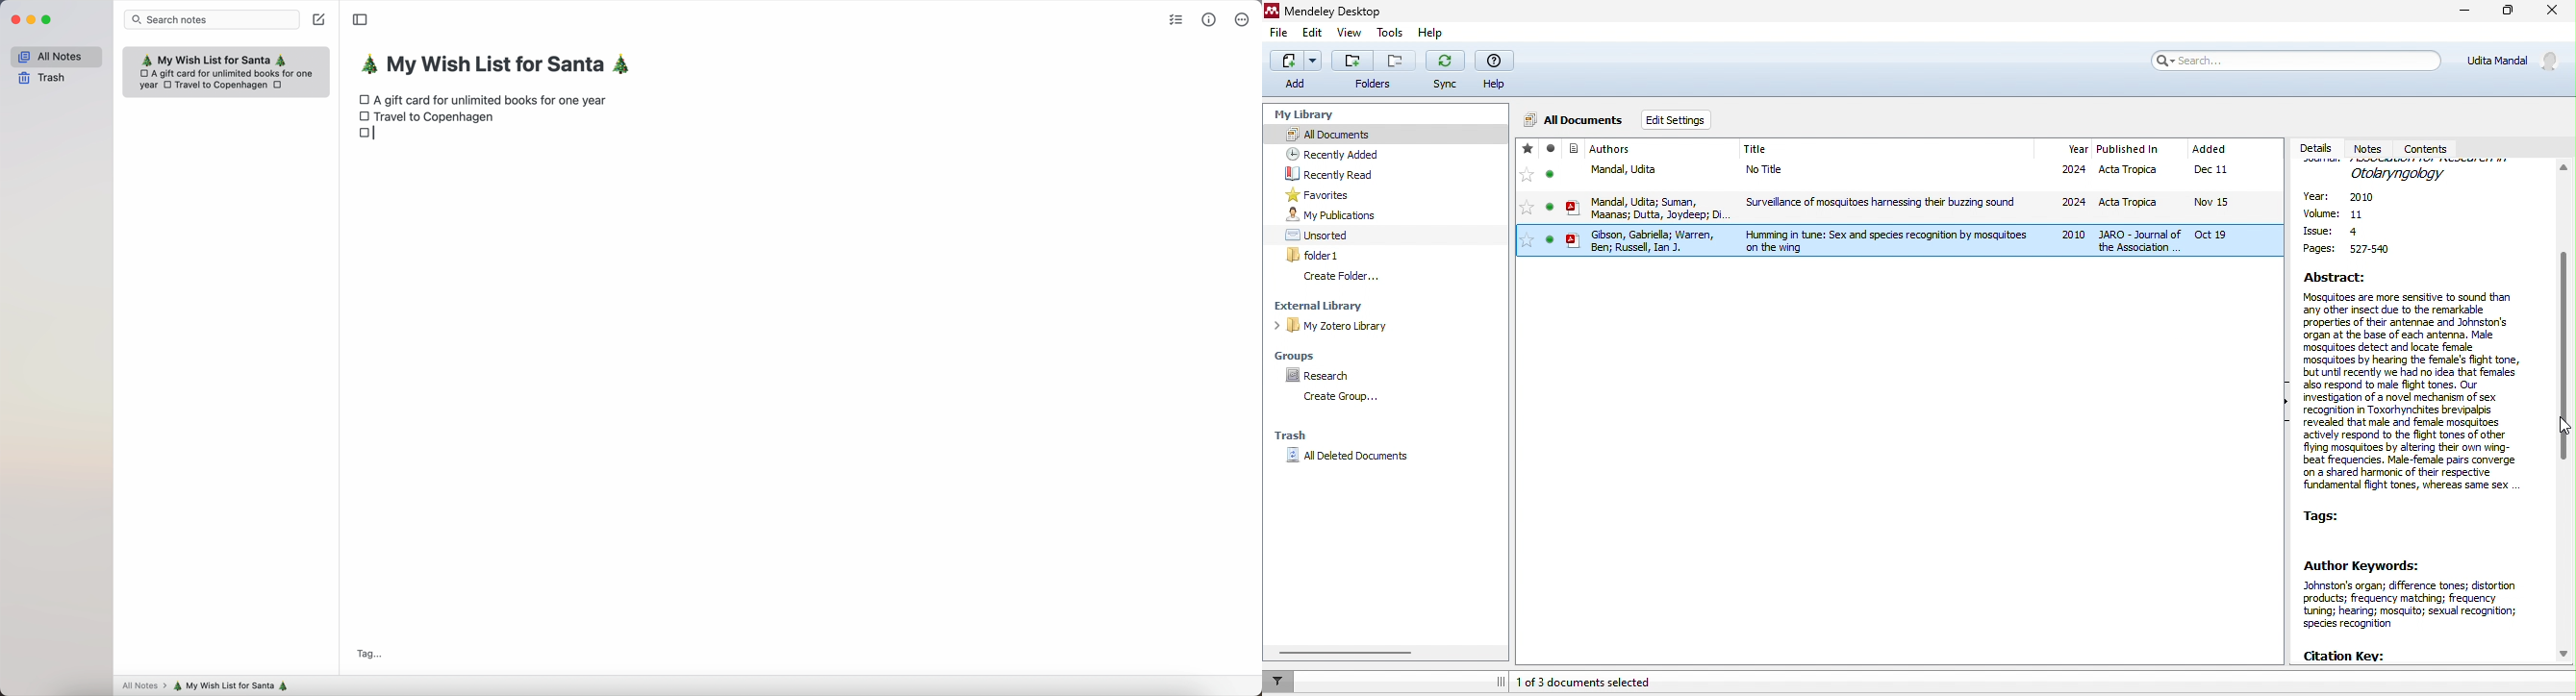 This screenshot has height=700, width=2576. What do you see at coordinates (226, 81) in the screenshot?
I see `A gift card for unlimited books for one year Travel to Copenhagen` at bounding box center [226, 81].